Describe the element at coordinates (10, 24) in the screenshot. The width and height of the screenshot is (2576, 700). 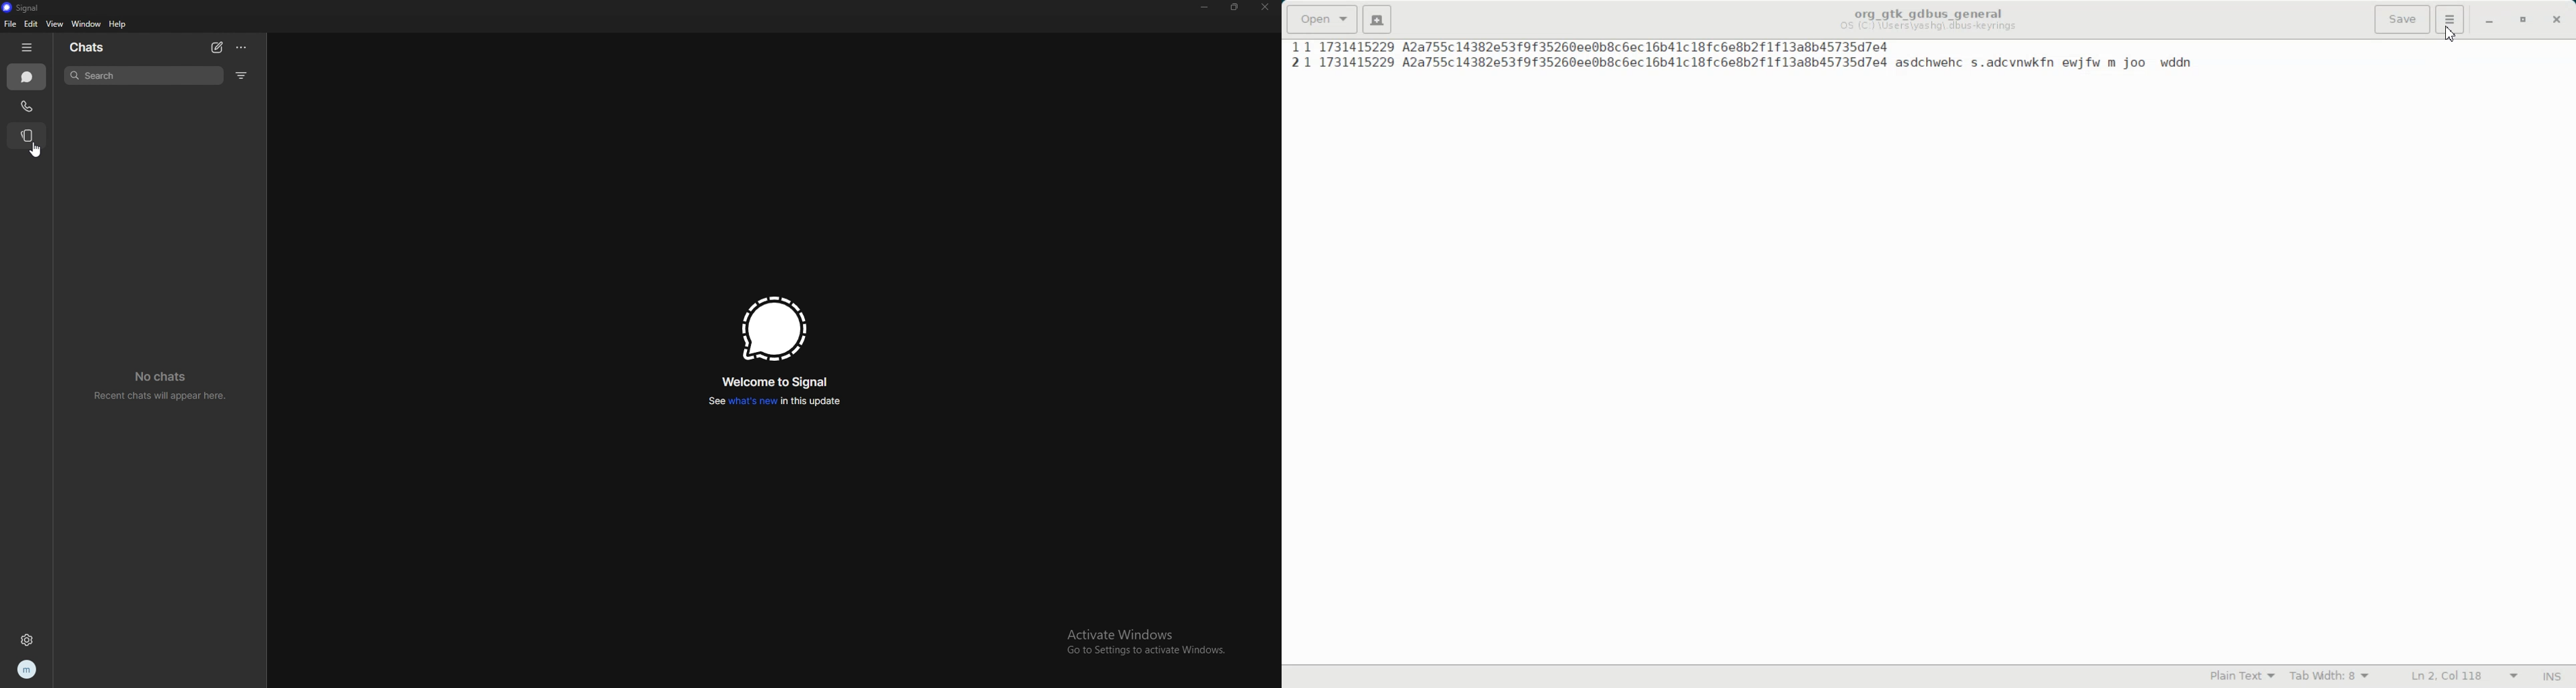
I see `file` at that location.